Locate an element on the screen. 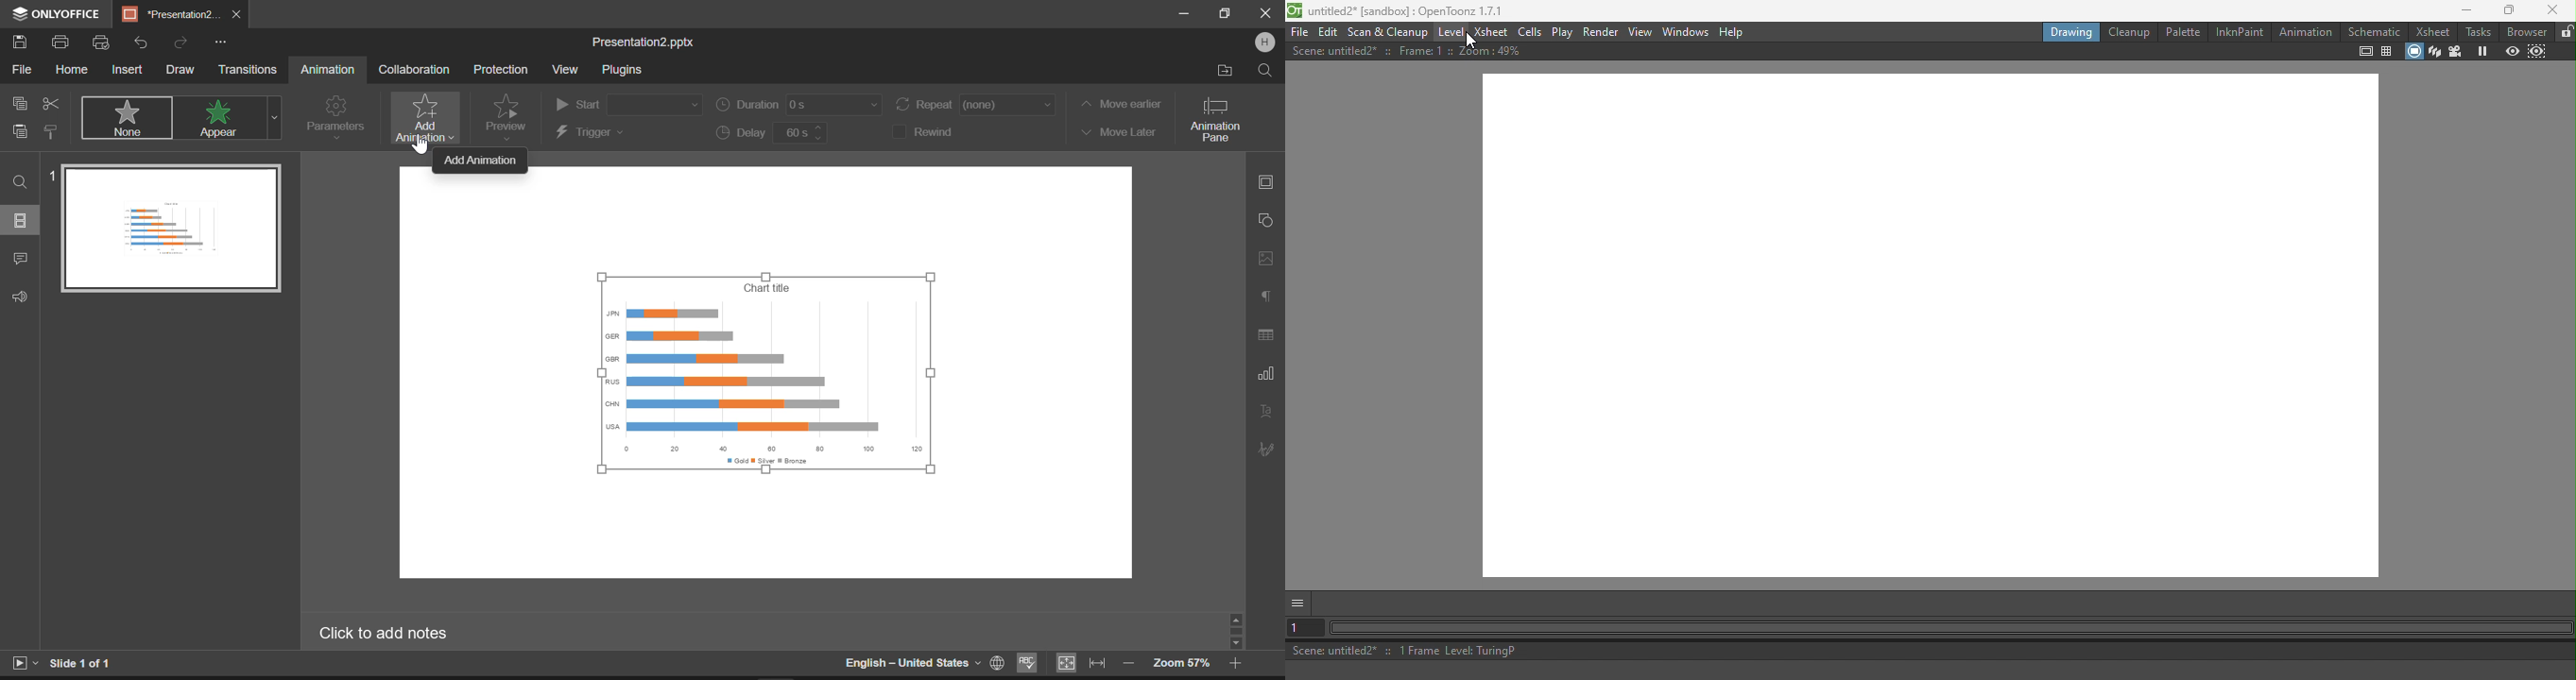  Shape Settings is located at coordinates (1265, 219).